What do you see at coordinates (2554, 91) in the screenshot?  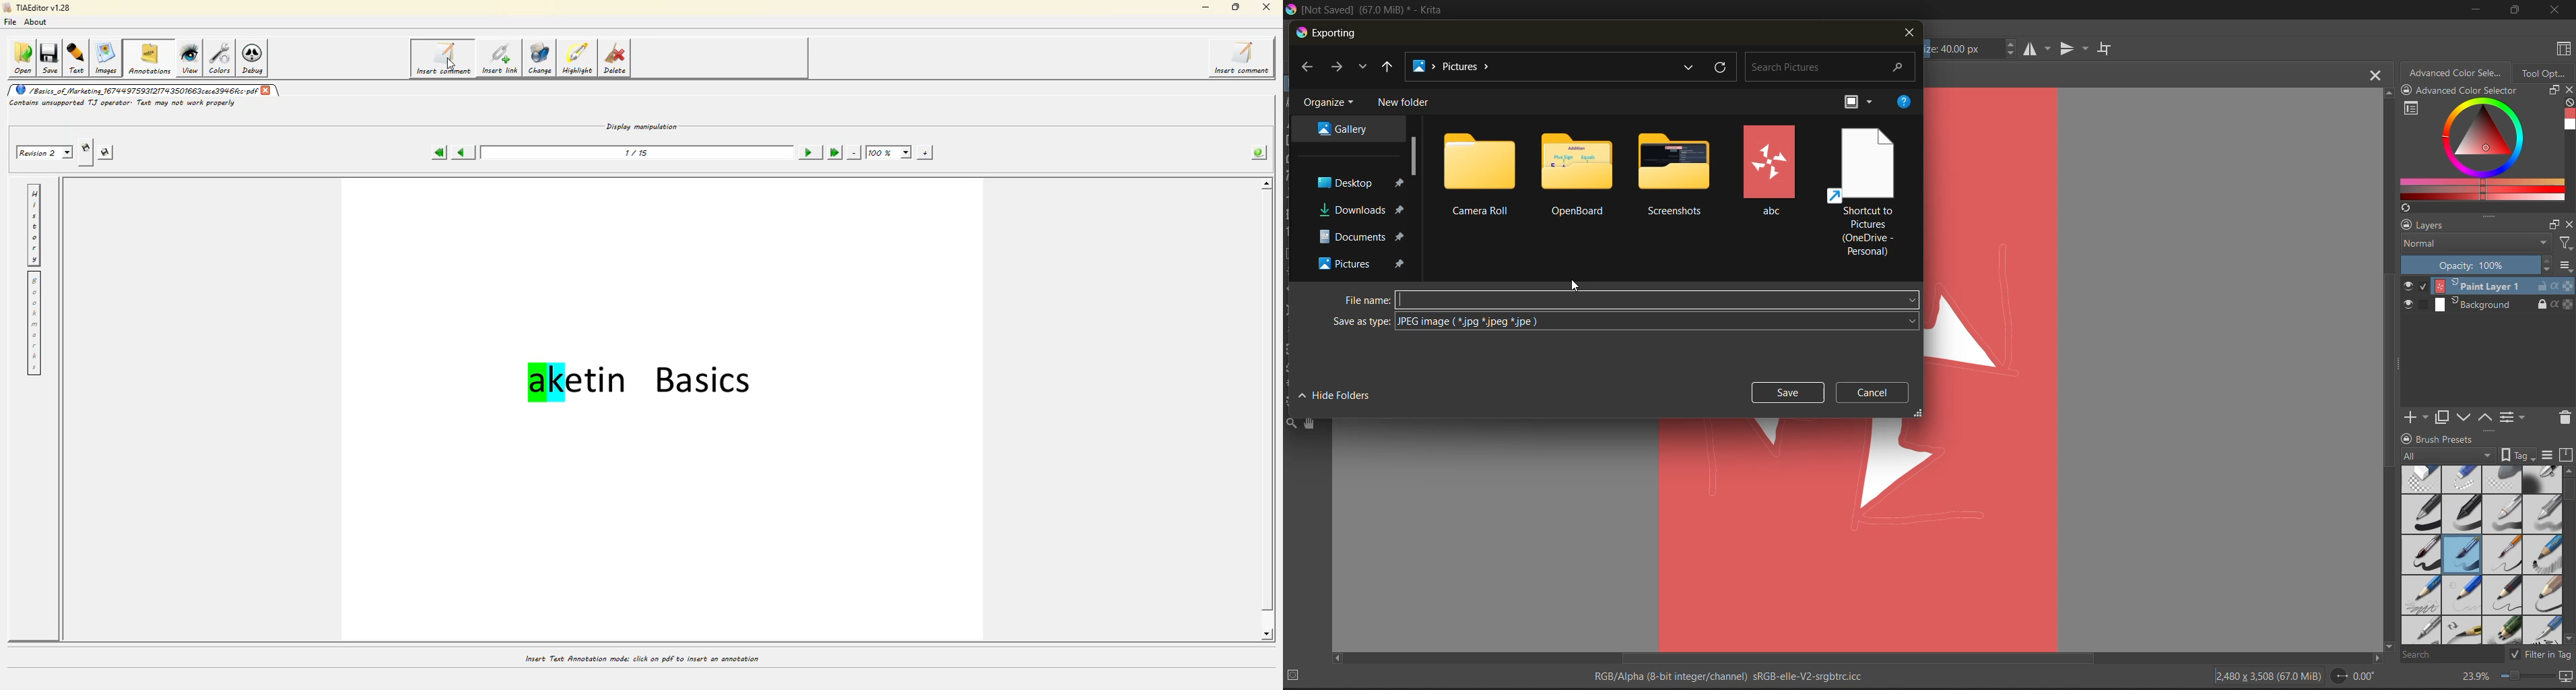 I see `float docker` at bounding box center [2554, 91].